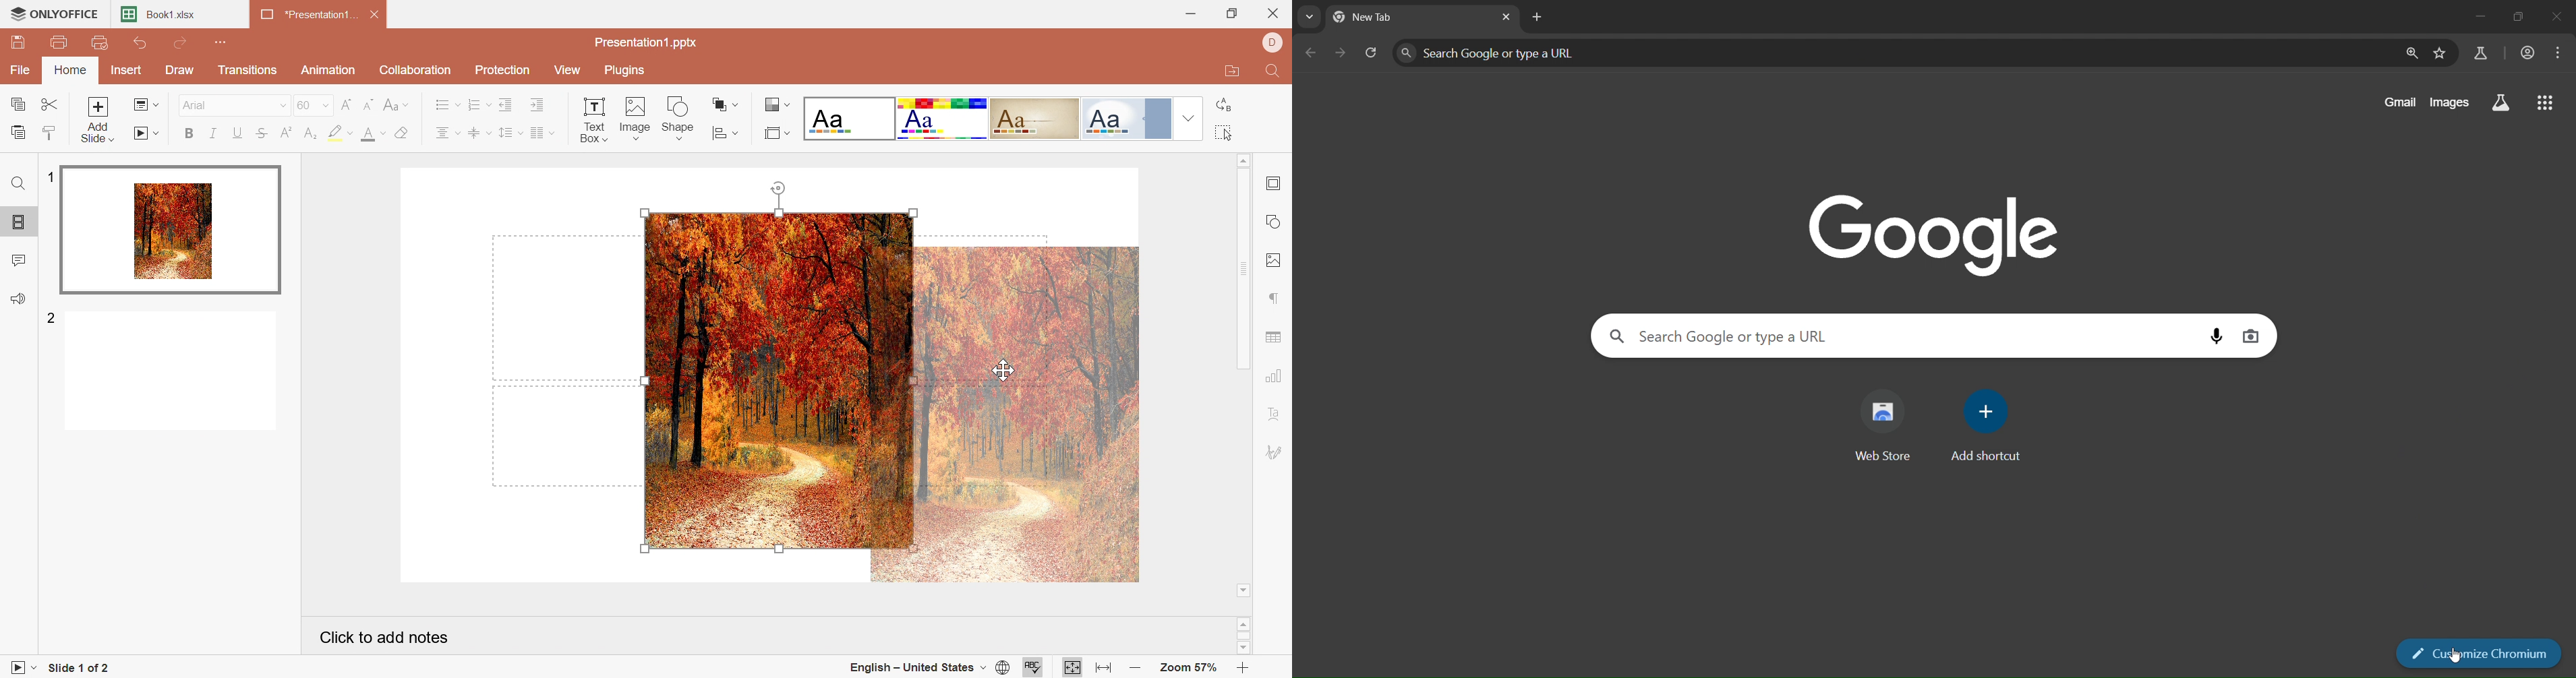 The width and height of the screenshot is (2576, 700). What do you see at coordinates (476, 133) in the screenshot?
I see `Vertical align` at bounding box center [476, 133].